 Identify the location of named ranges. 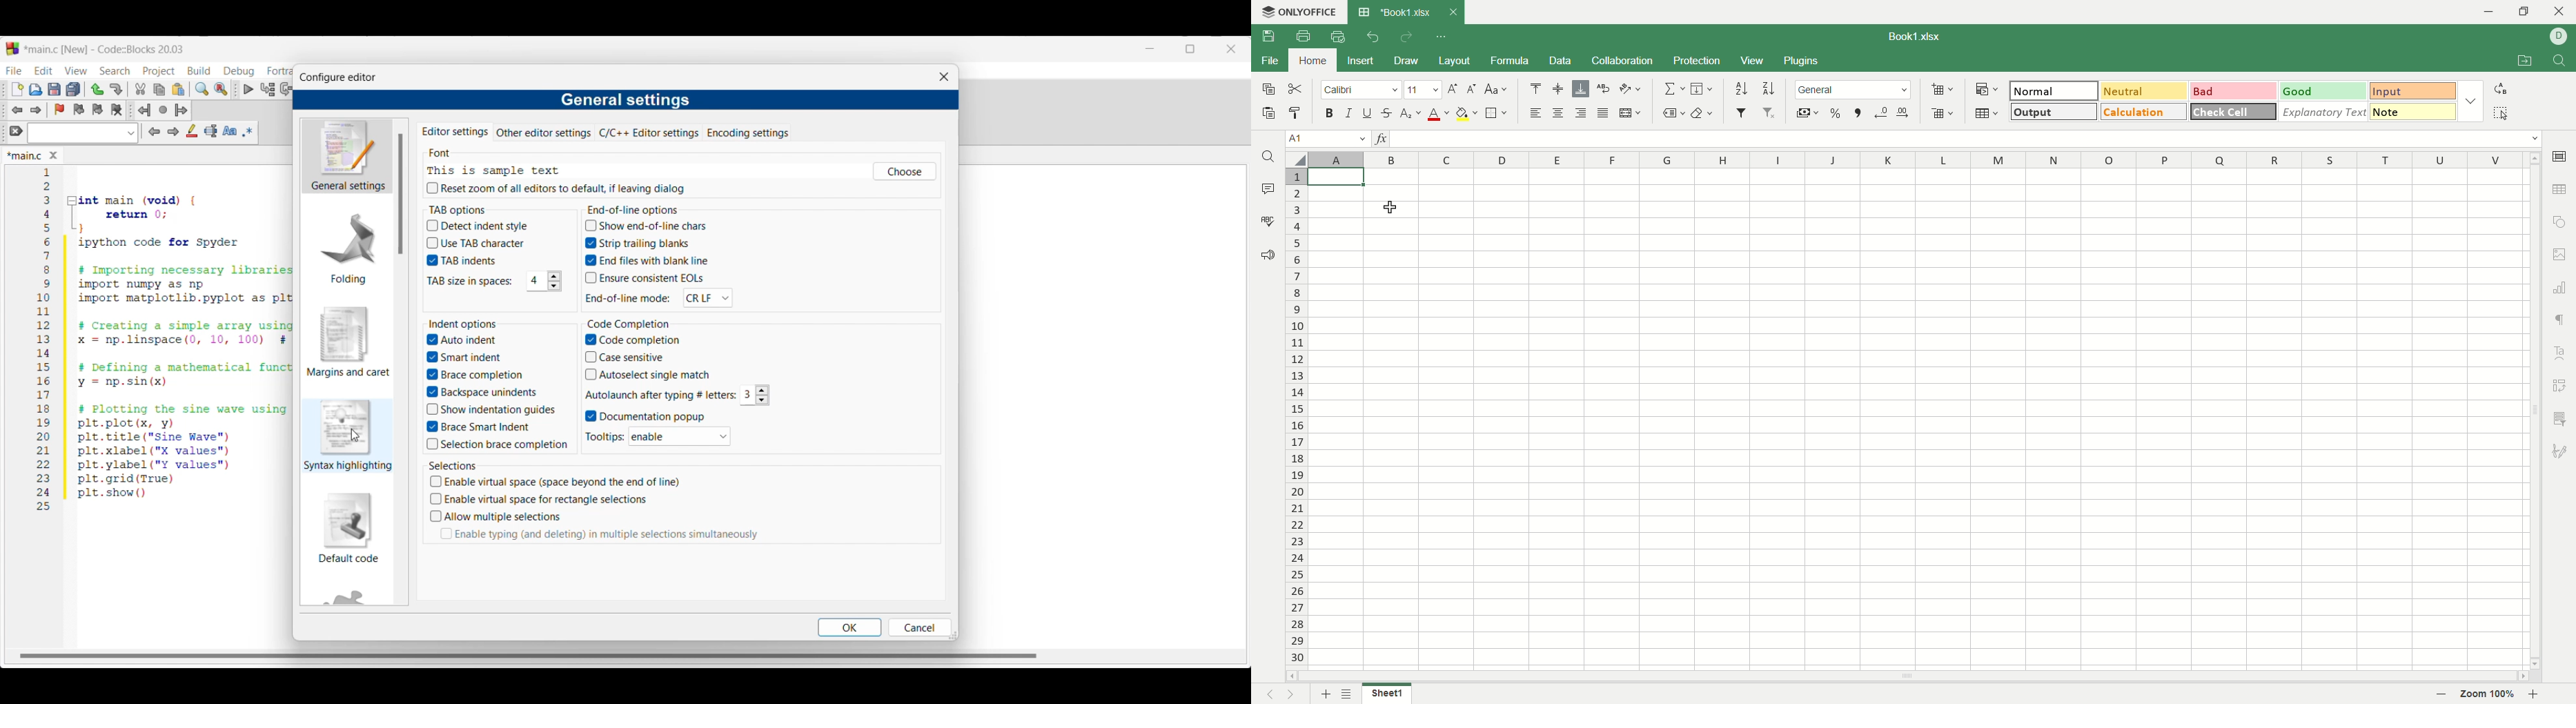
(1671, 113).